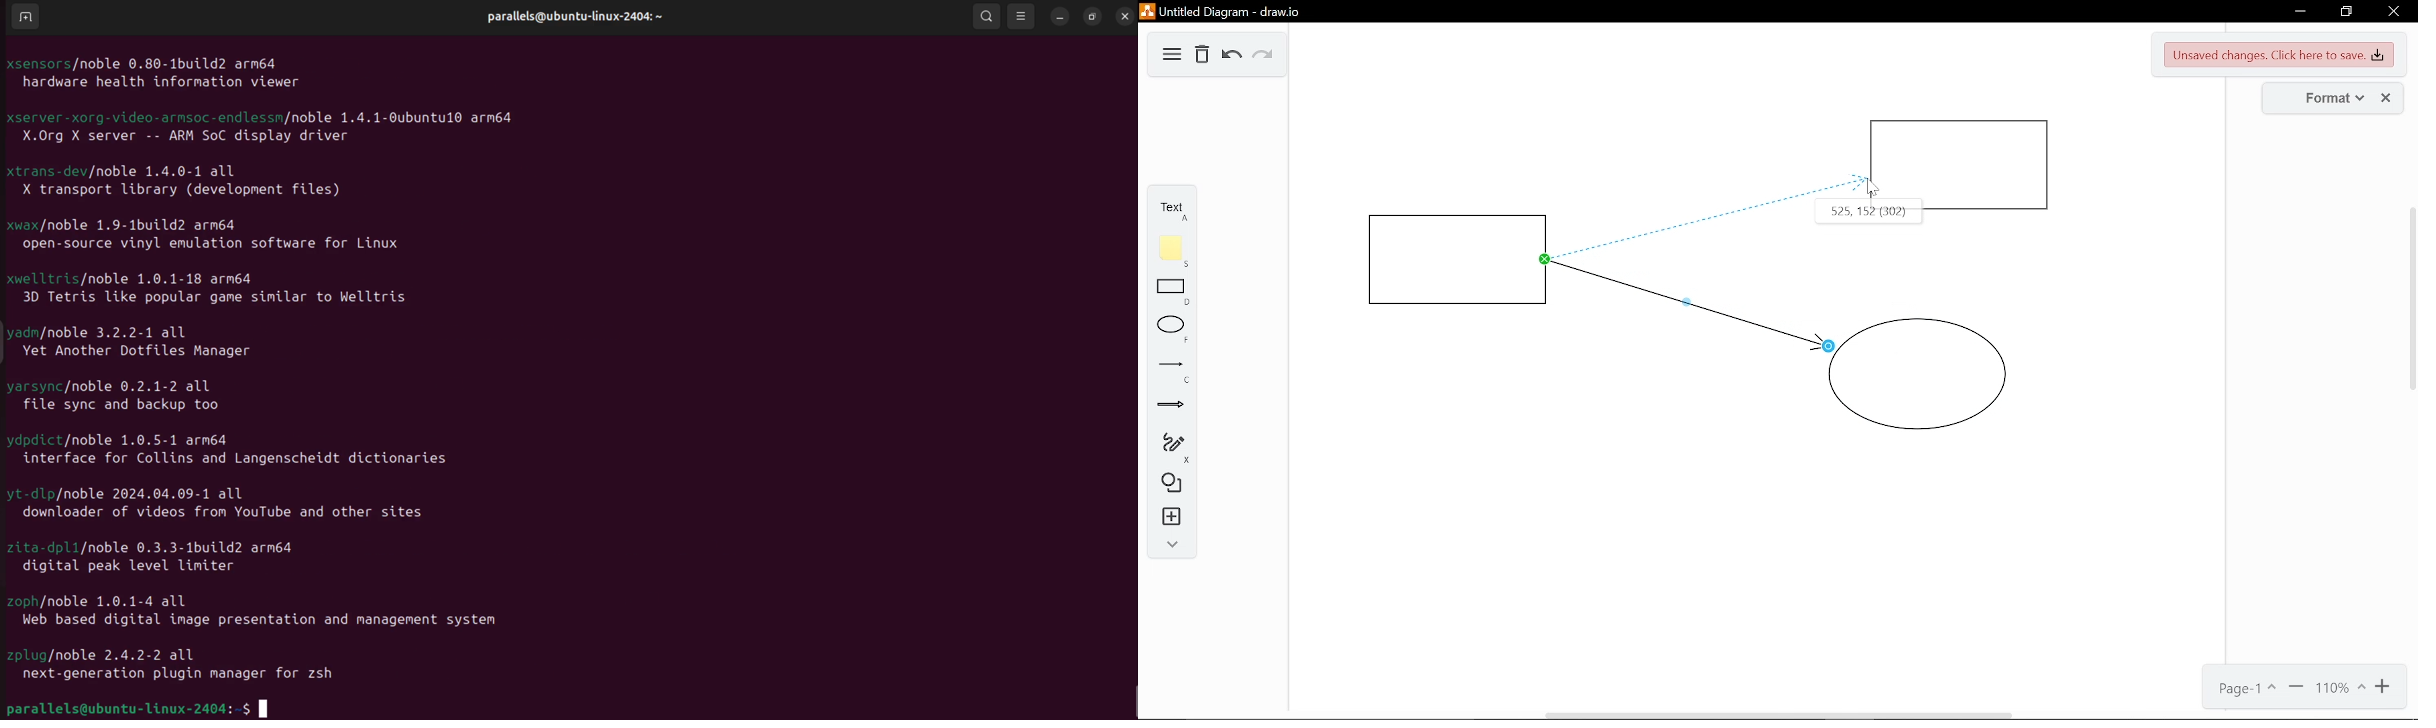 This screenshot has width=2436, height=728. I want to click on Untitled Diagram - draw.io, so click(1224, 12).